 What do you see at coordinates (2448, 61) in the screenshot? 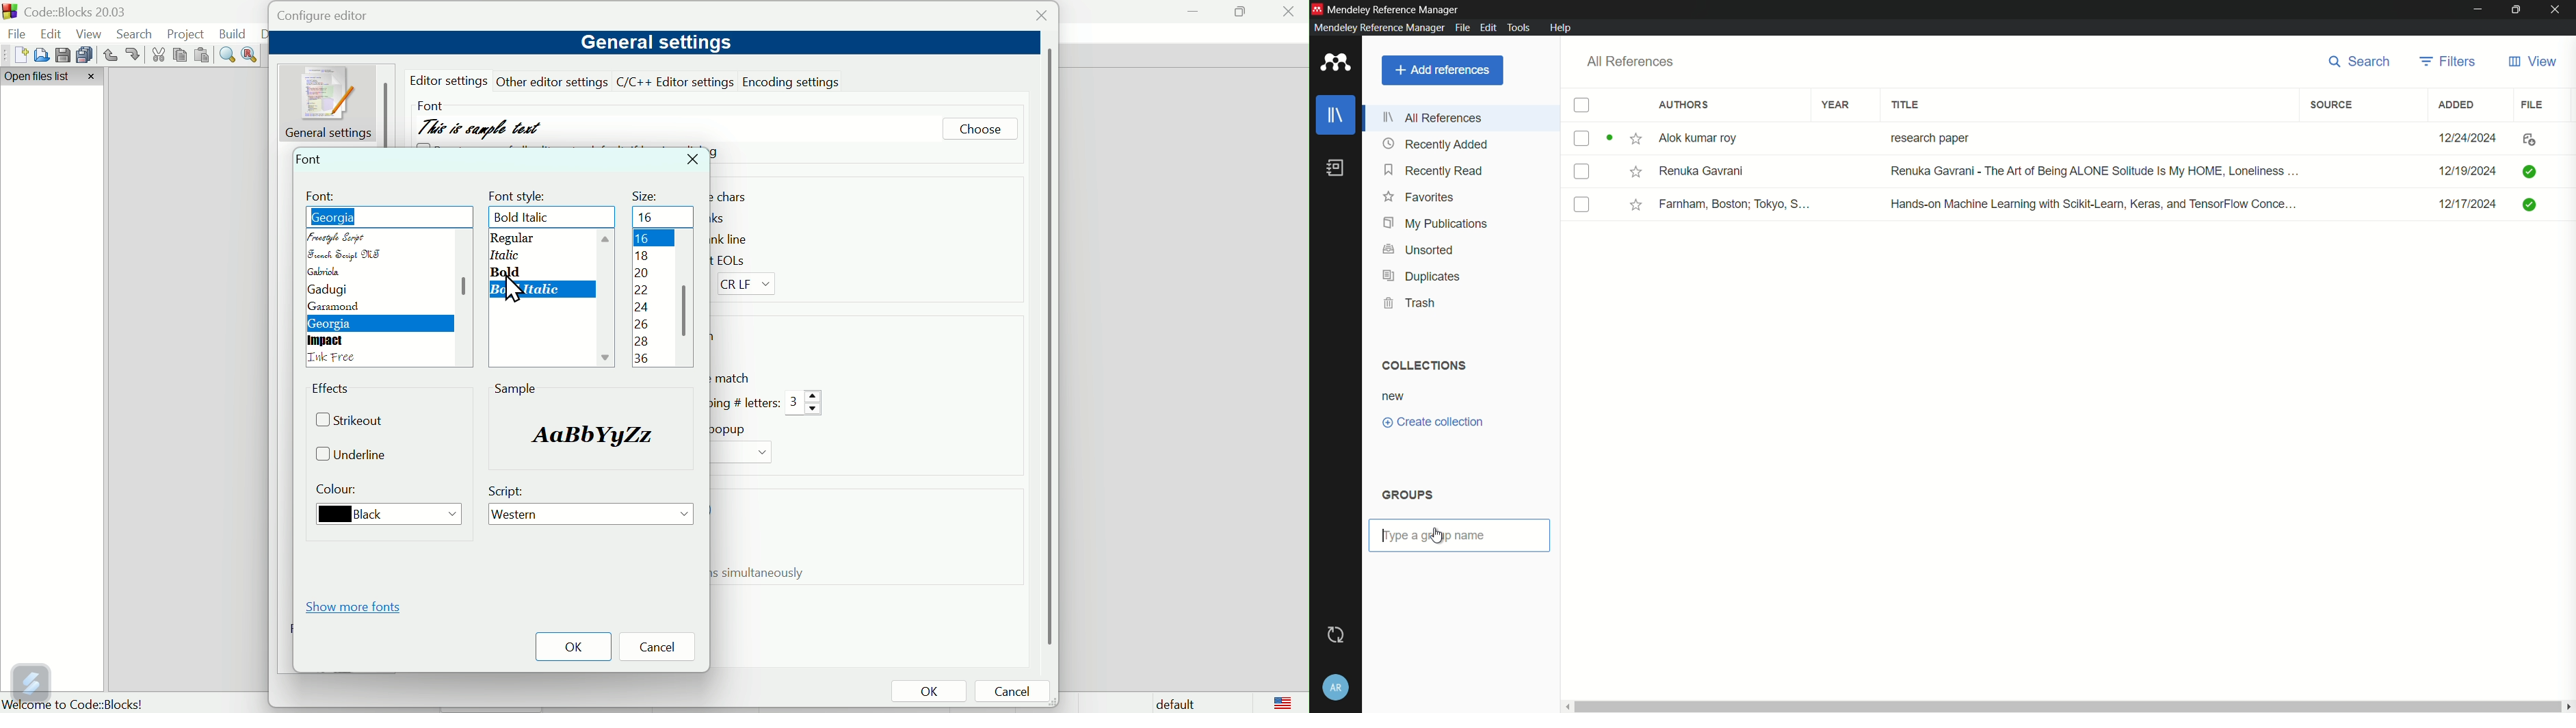
I see `filters` at bounding box center [2448, 61].